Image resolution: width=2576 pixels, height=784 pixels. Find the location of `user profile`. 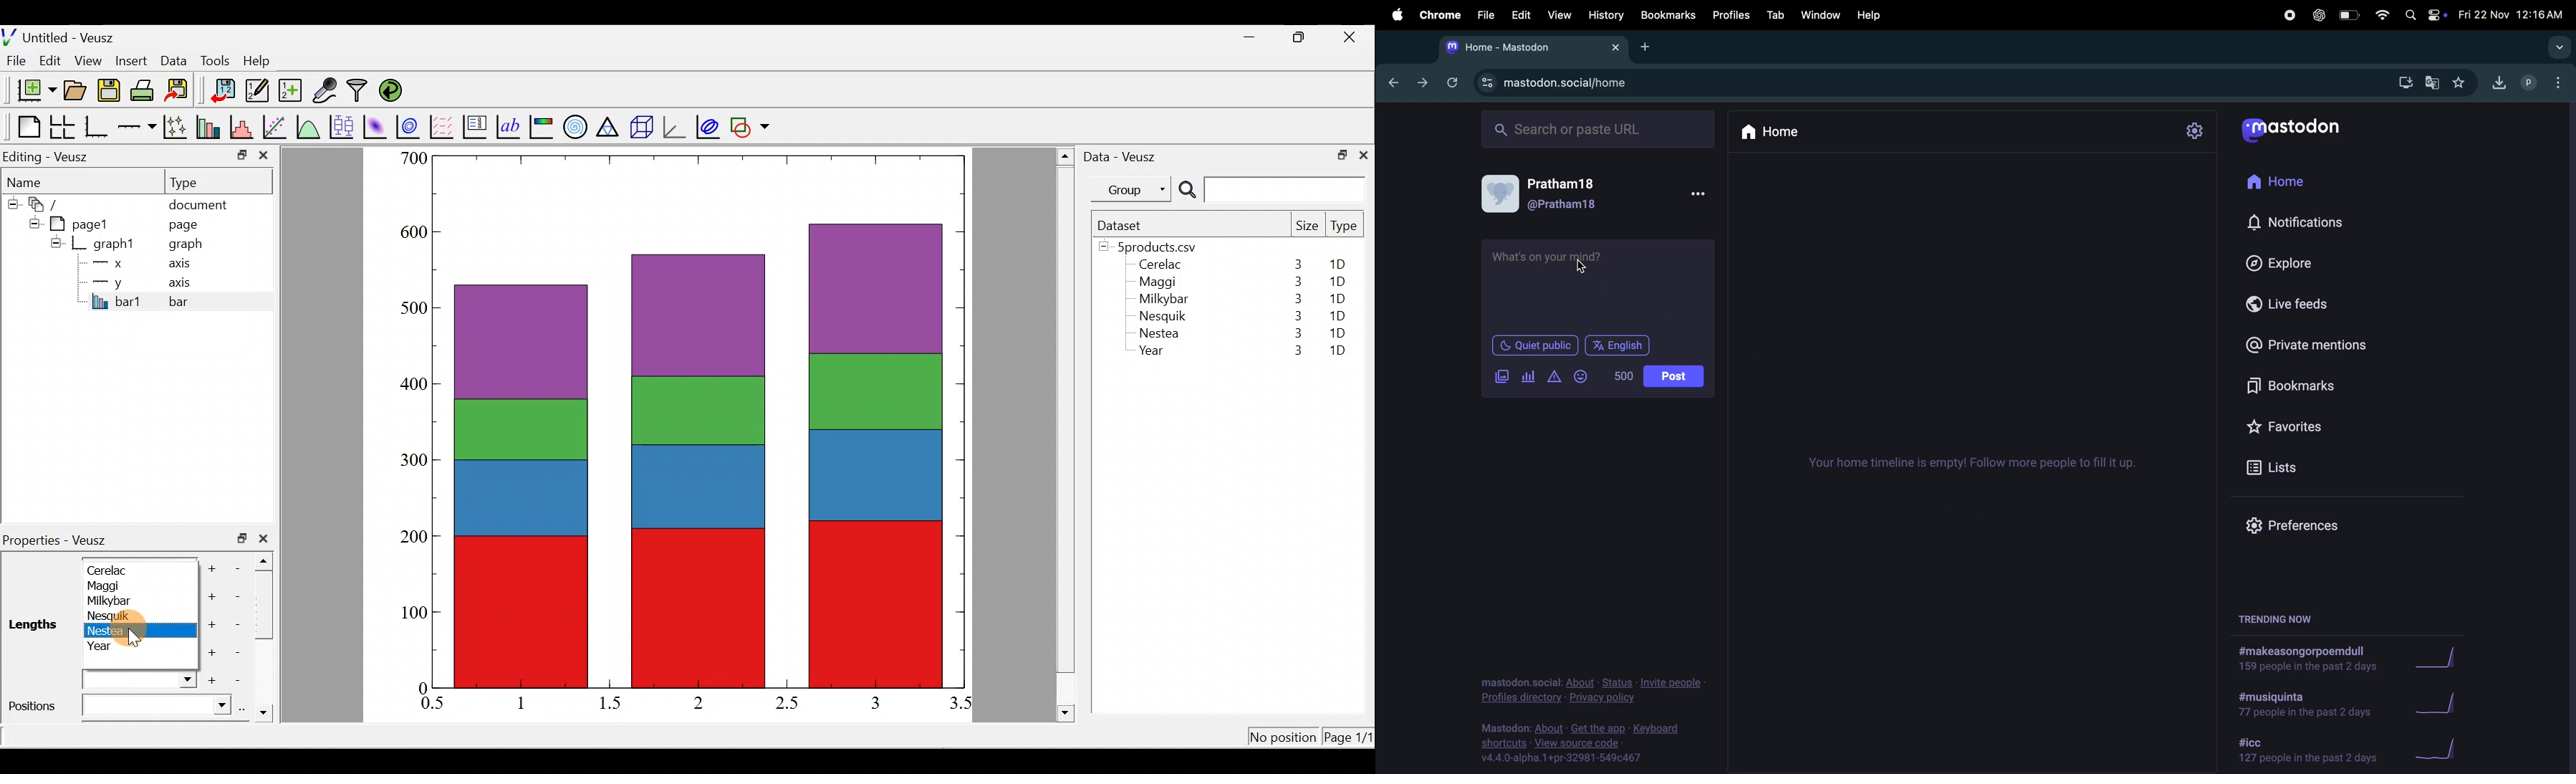

user profile is located at coordinates (1597, 195).